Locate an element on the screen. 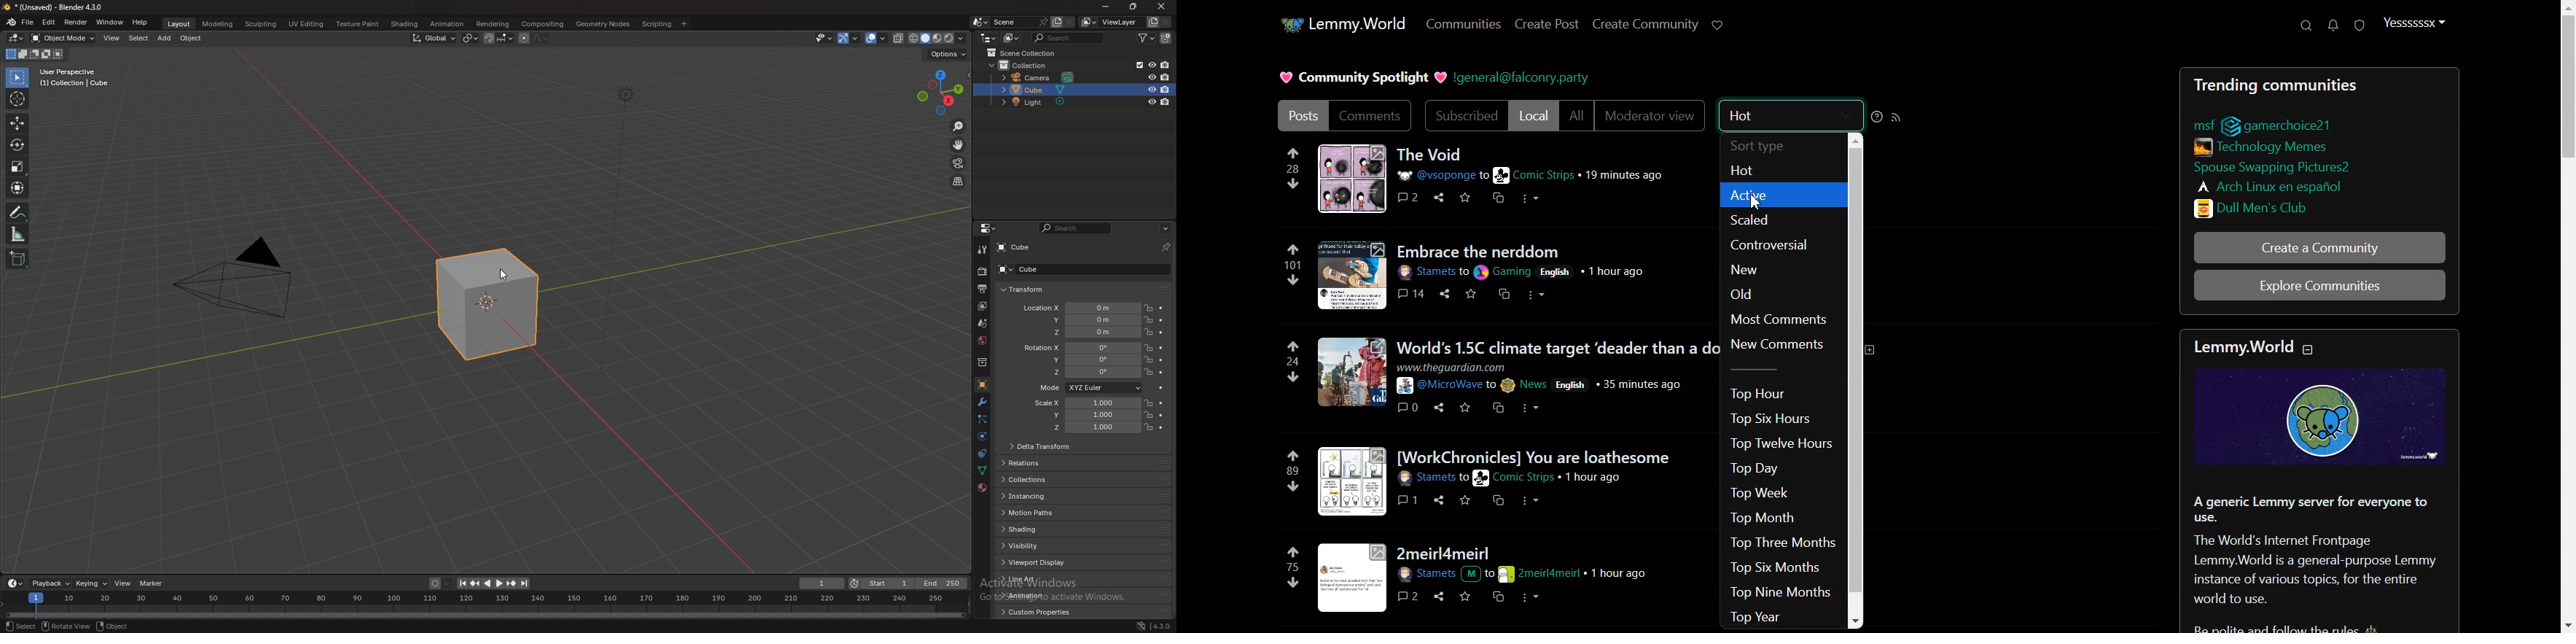 This screenshot has width=2576, height=644. collections is located at coordinates (1034, 479).